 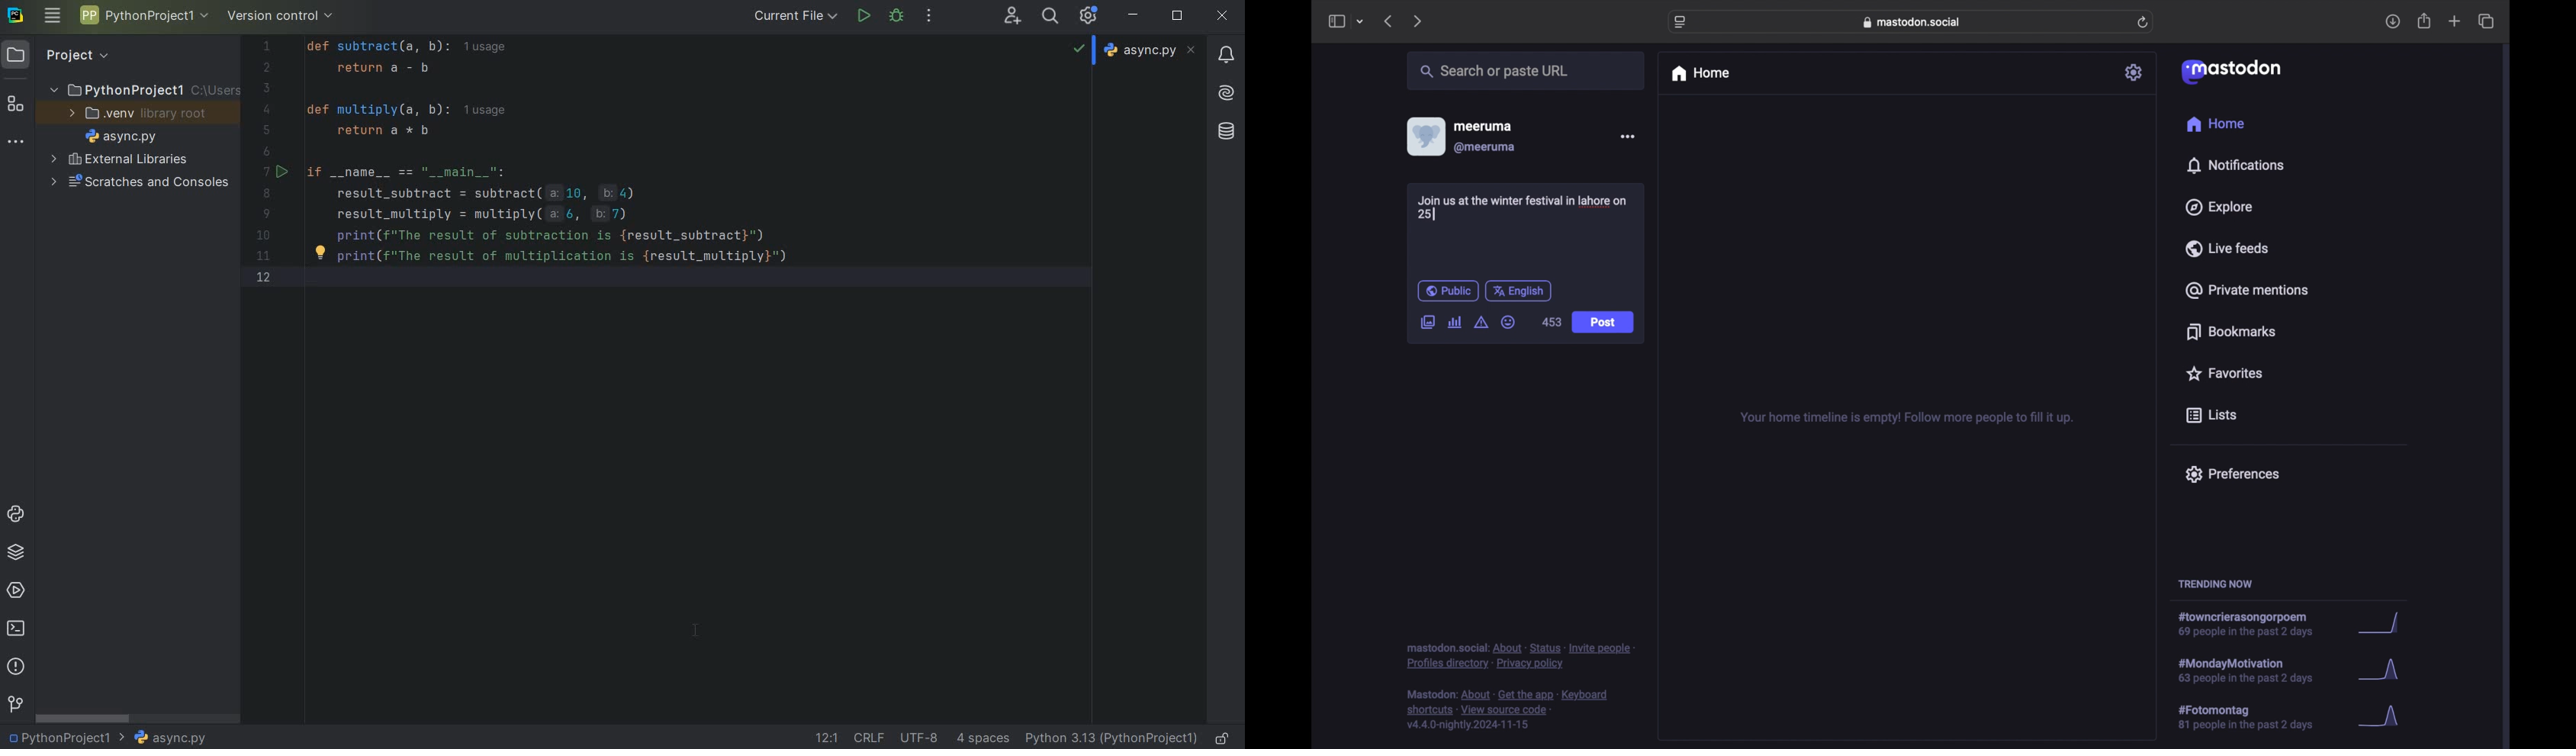 What do you see at coordinates (2135, 72) in the screenshot?
I see `settings` at bounding box center [2135, 72].